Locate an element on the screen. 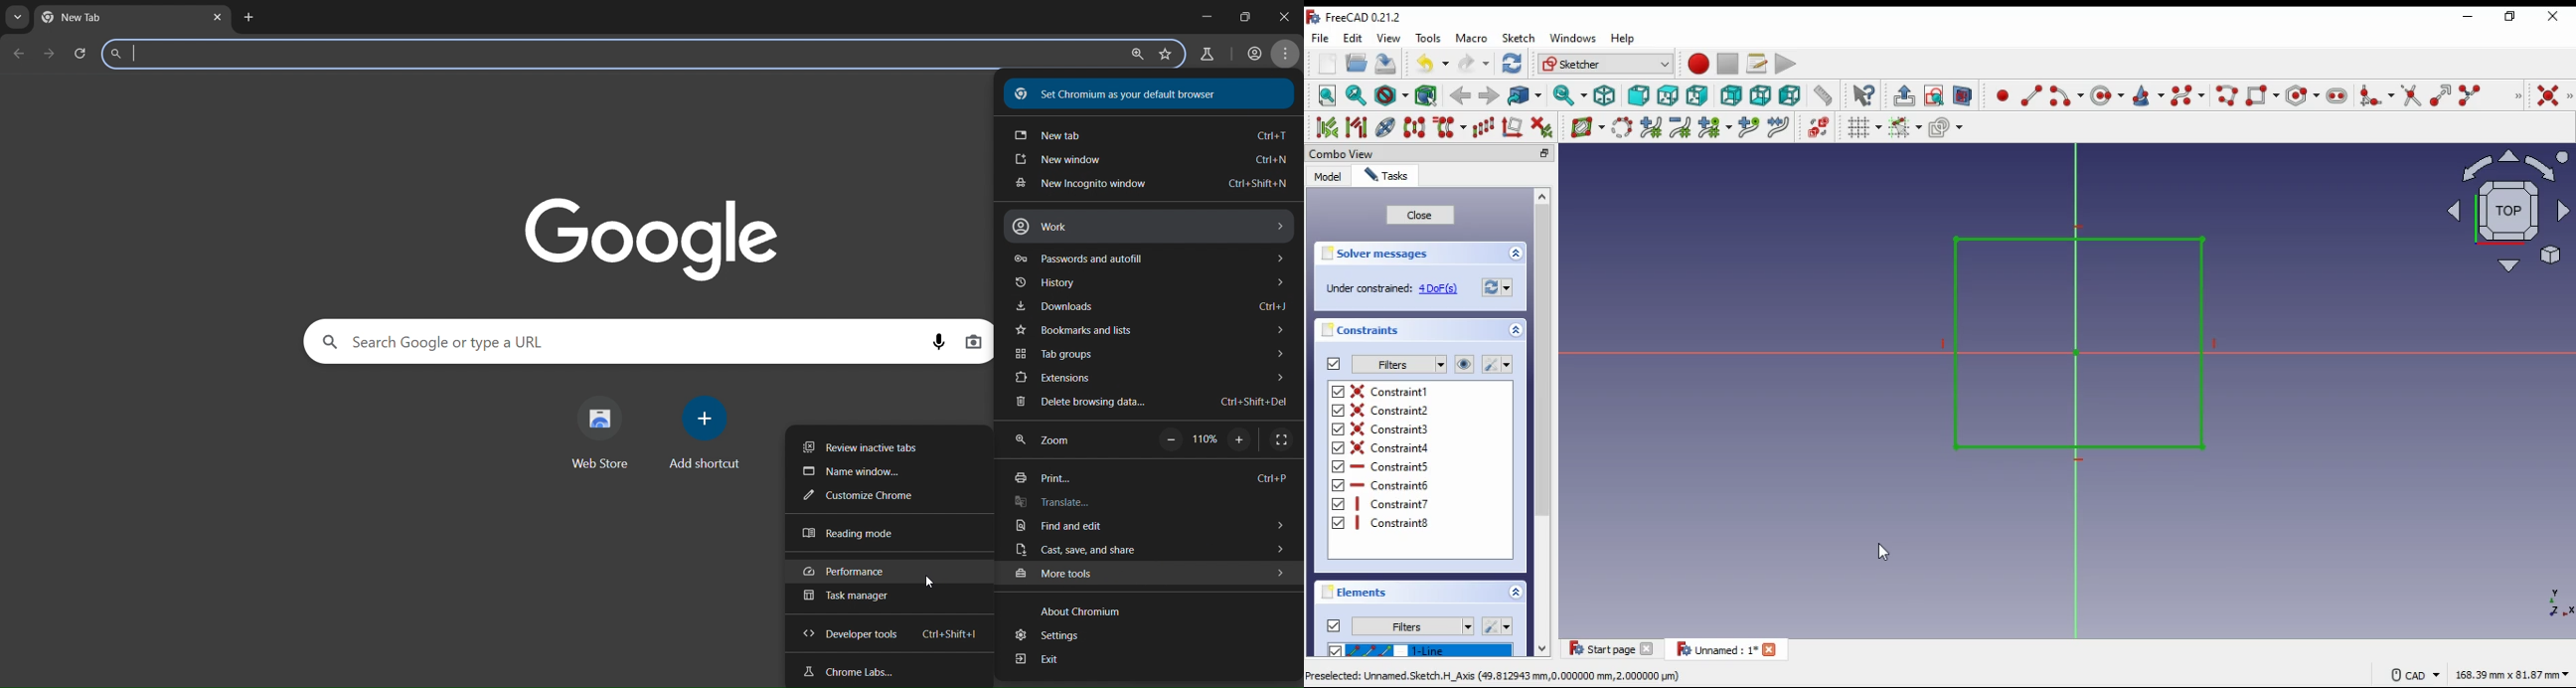 The height and width of the screenshot is (700, 2576). convert geometry to bspline is located at coordinates (1623, 128).